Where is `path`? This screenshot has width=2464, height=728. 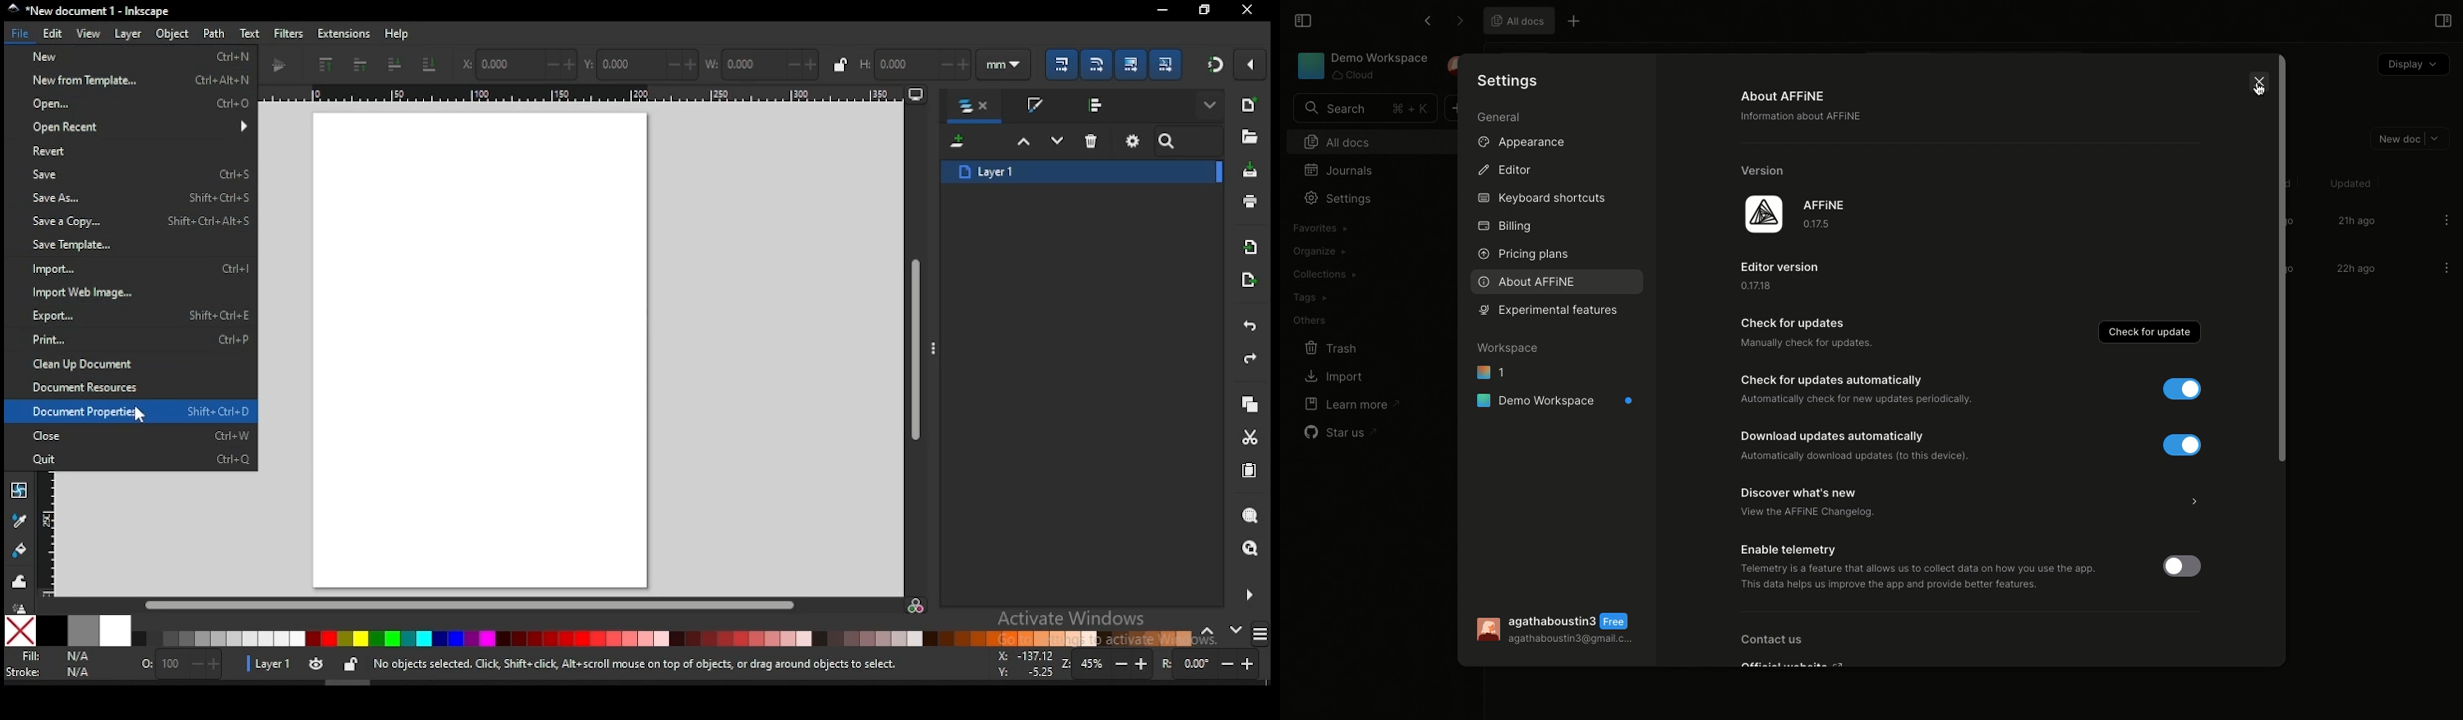 path is located at coordinates (214, 34).